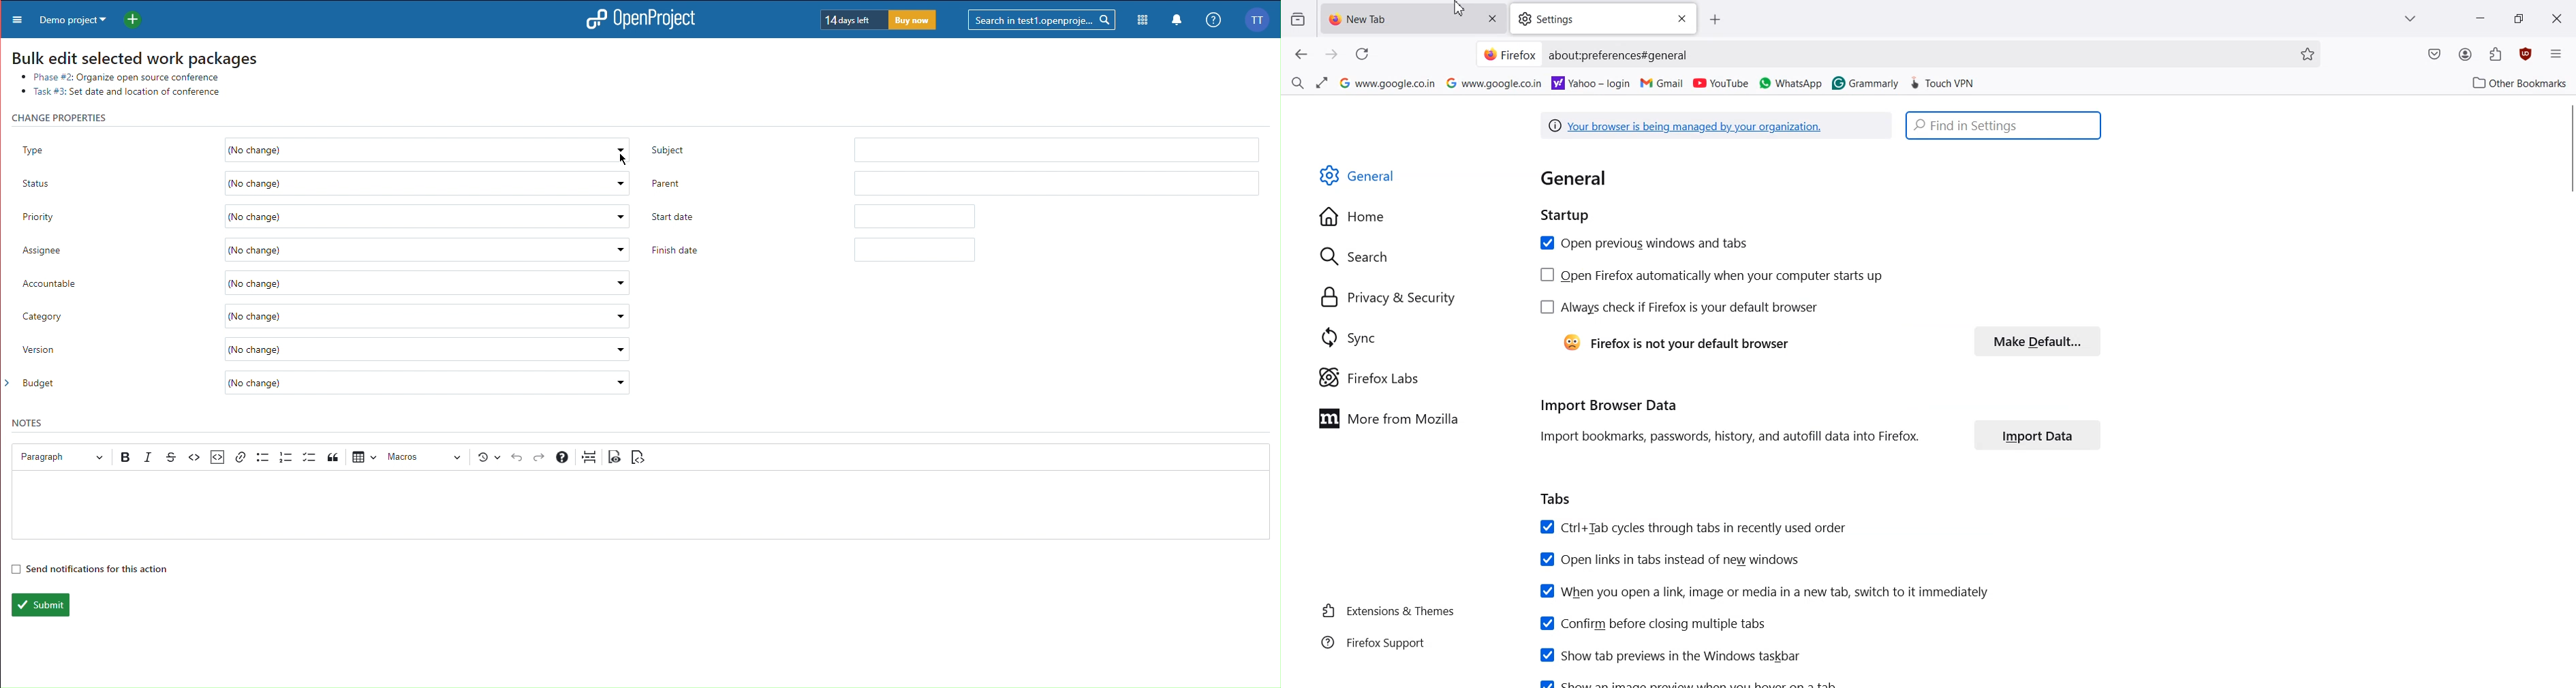  What do you see at coordinates (1332, 55) in the screenshot?
I see `Go Forward to one page ` at bounding box center [1332, 55].